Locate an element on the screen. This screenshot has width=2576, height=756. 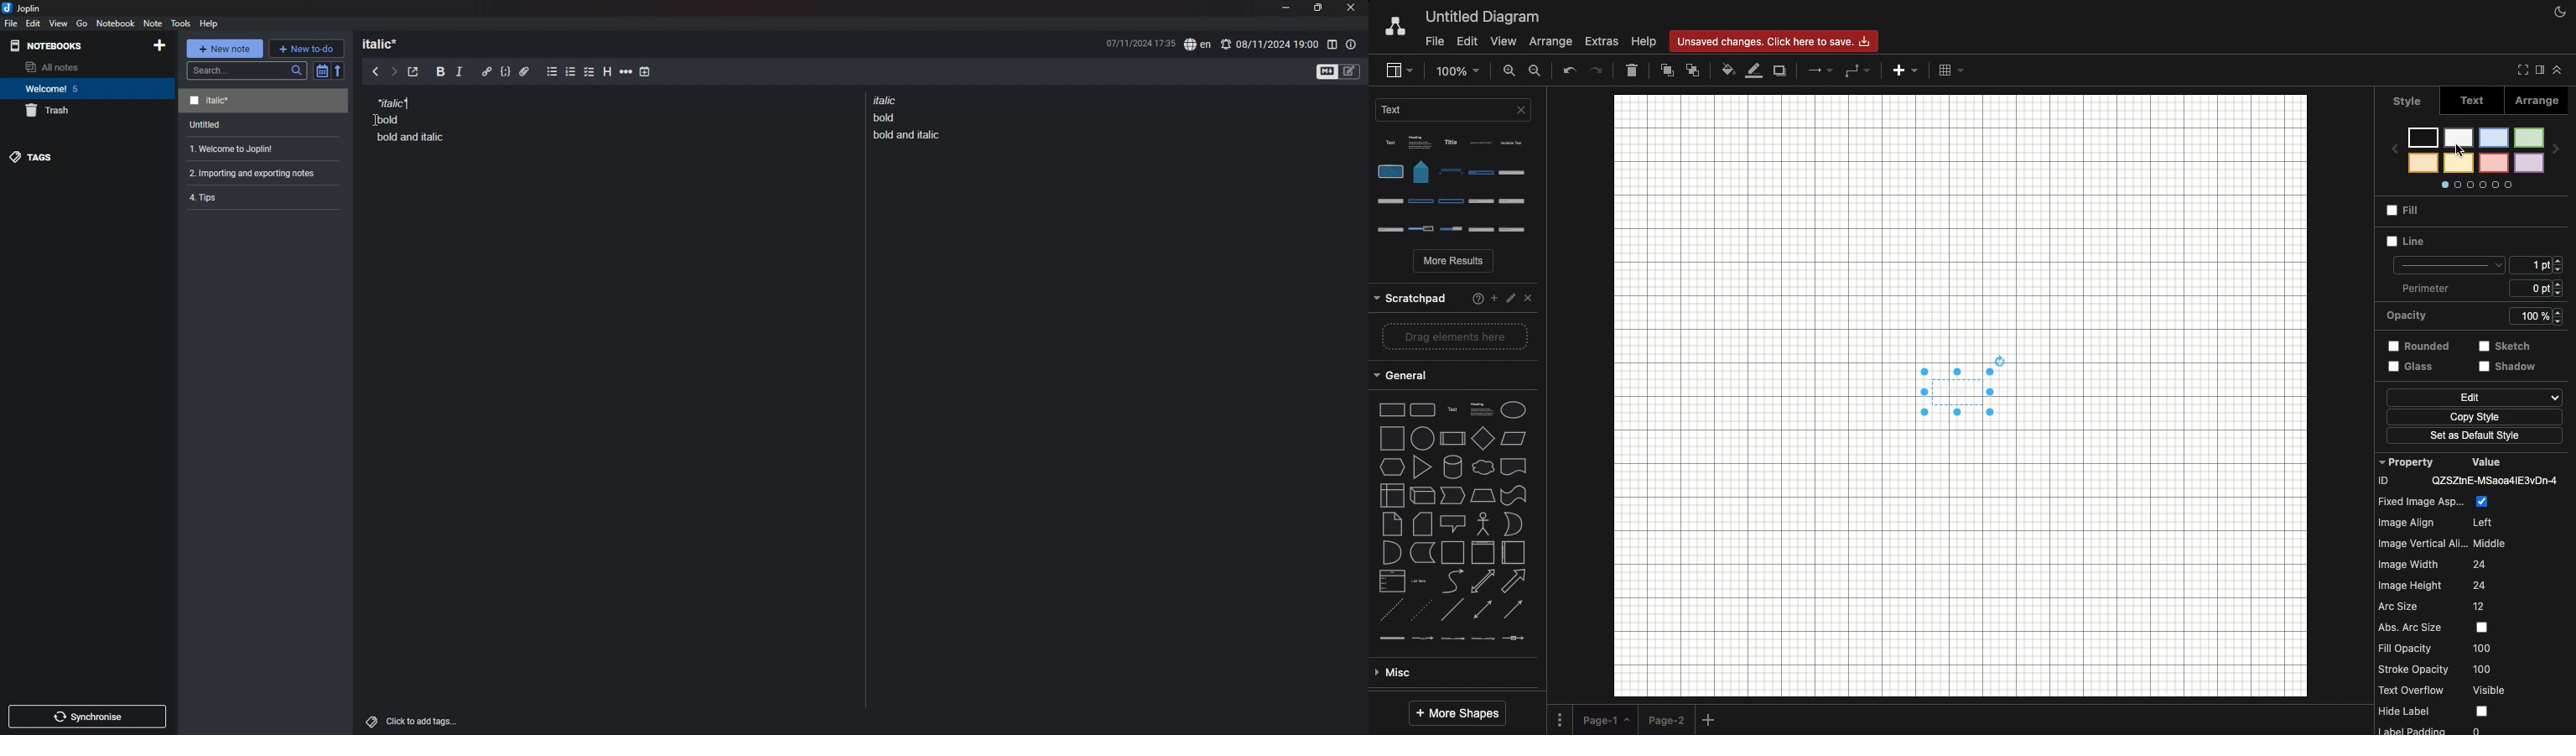
shape is located at coordinates (1456, 433).